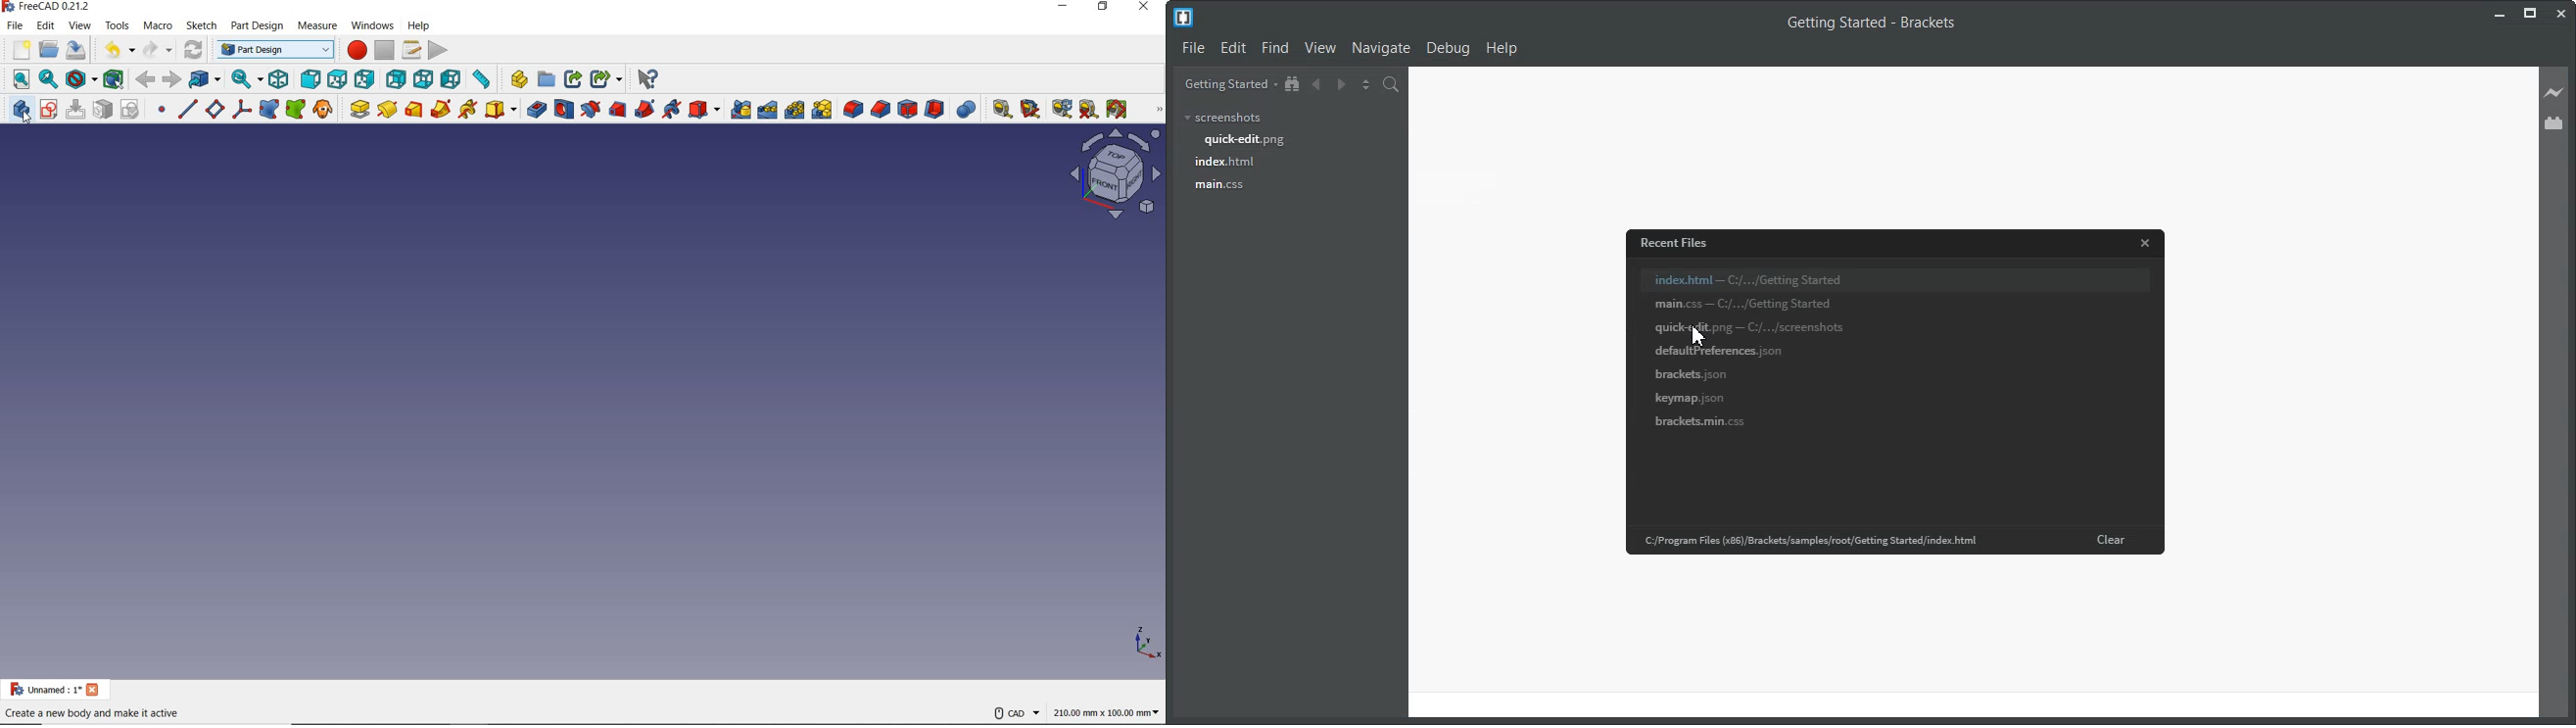 The image size is (2576, 728). What do you see at coordinates (22, 112) in the screenshot?
I see `CREATE BODY` at bounding box center [22, 112].